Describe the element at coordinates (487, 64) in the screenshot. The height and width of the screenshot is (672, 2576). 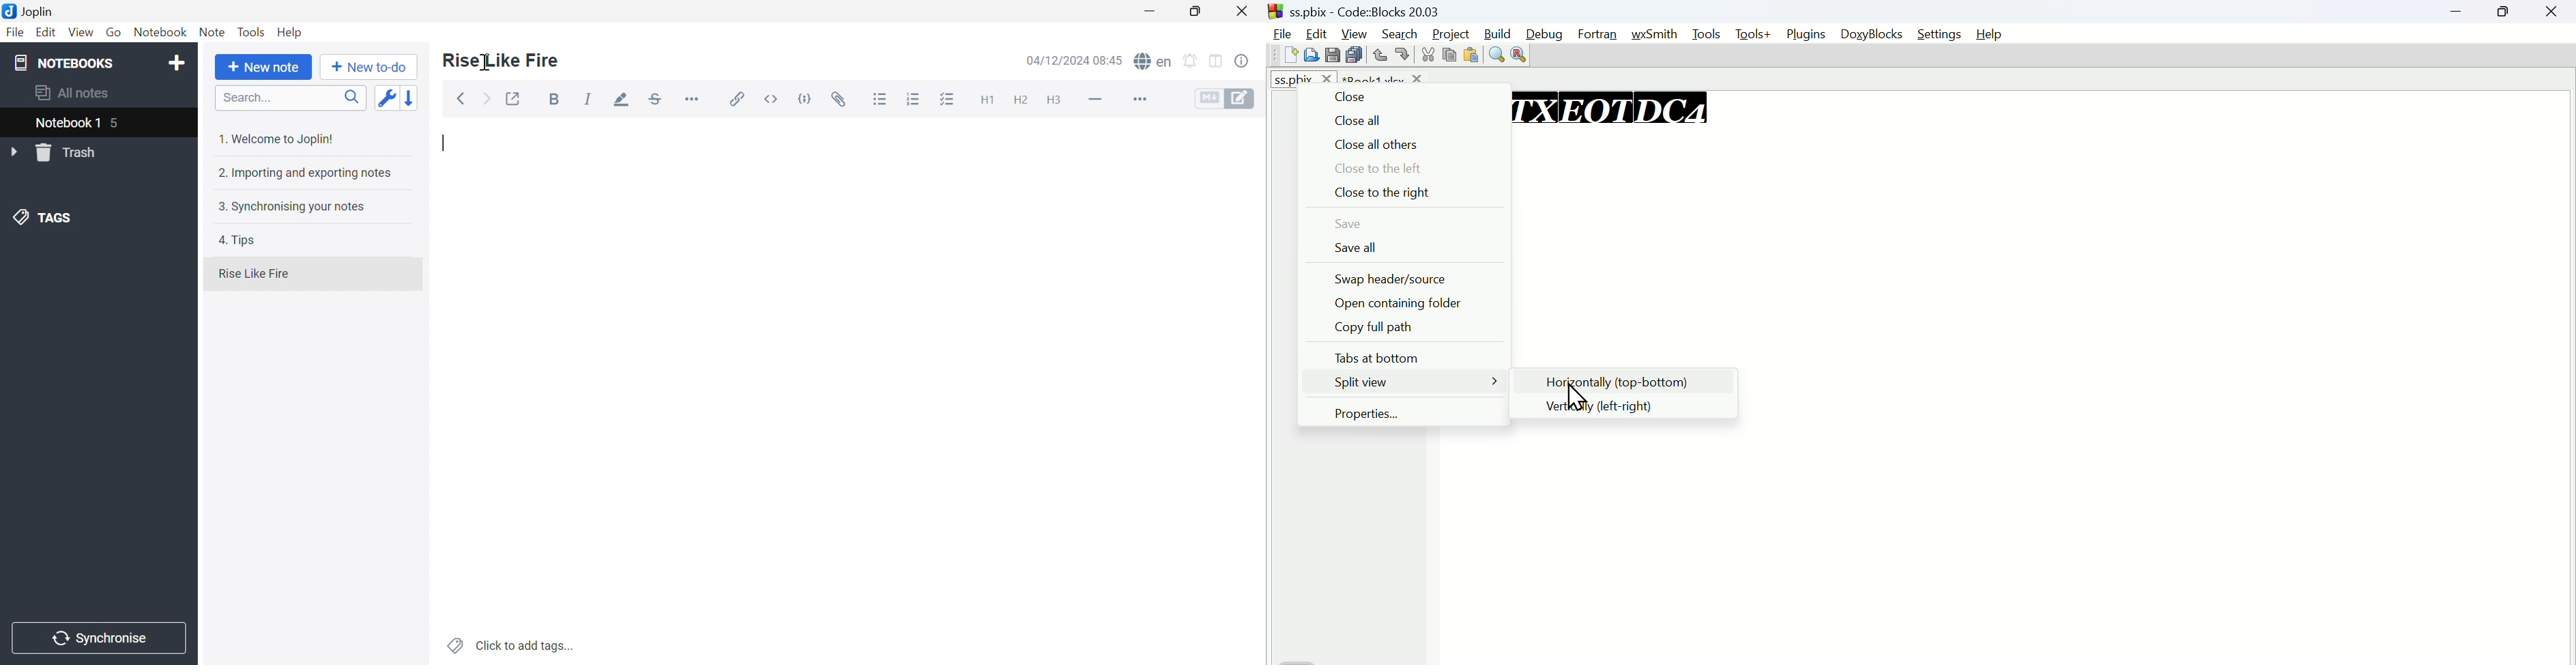
I see `Cursor` at that location.